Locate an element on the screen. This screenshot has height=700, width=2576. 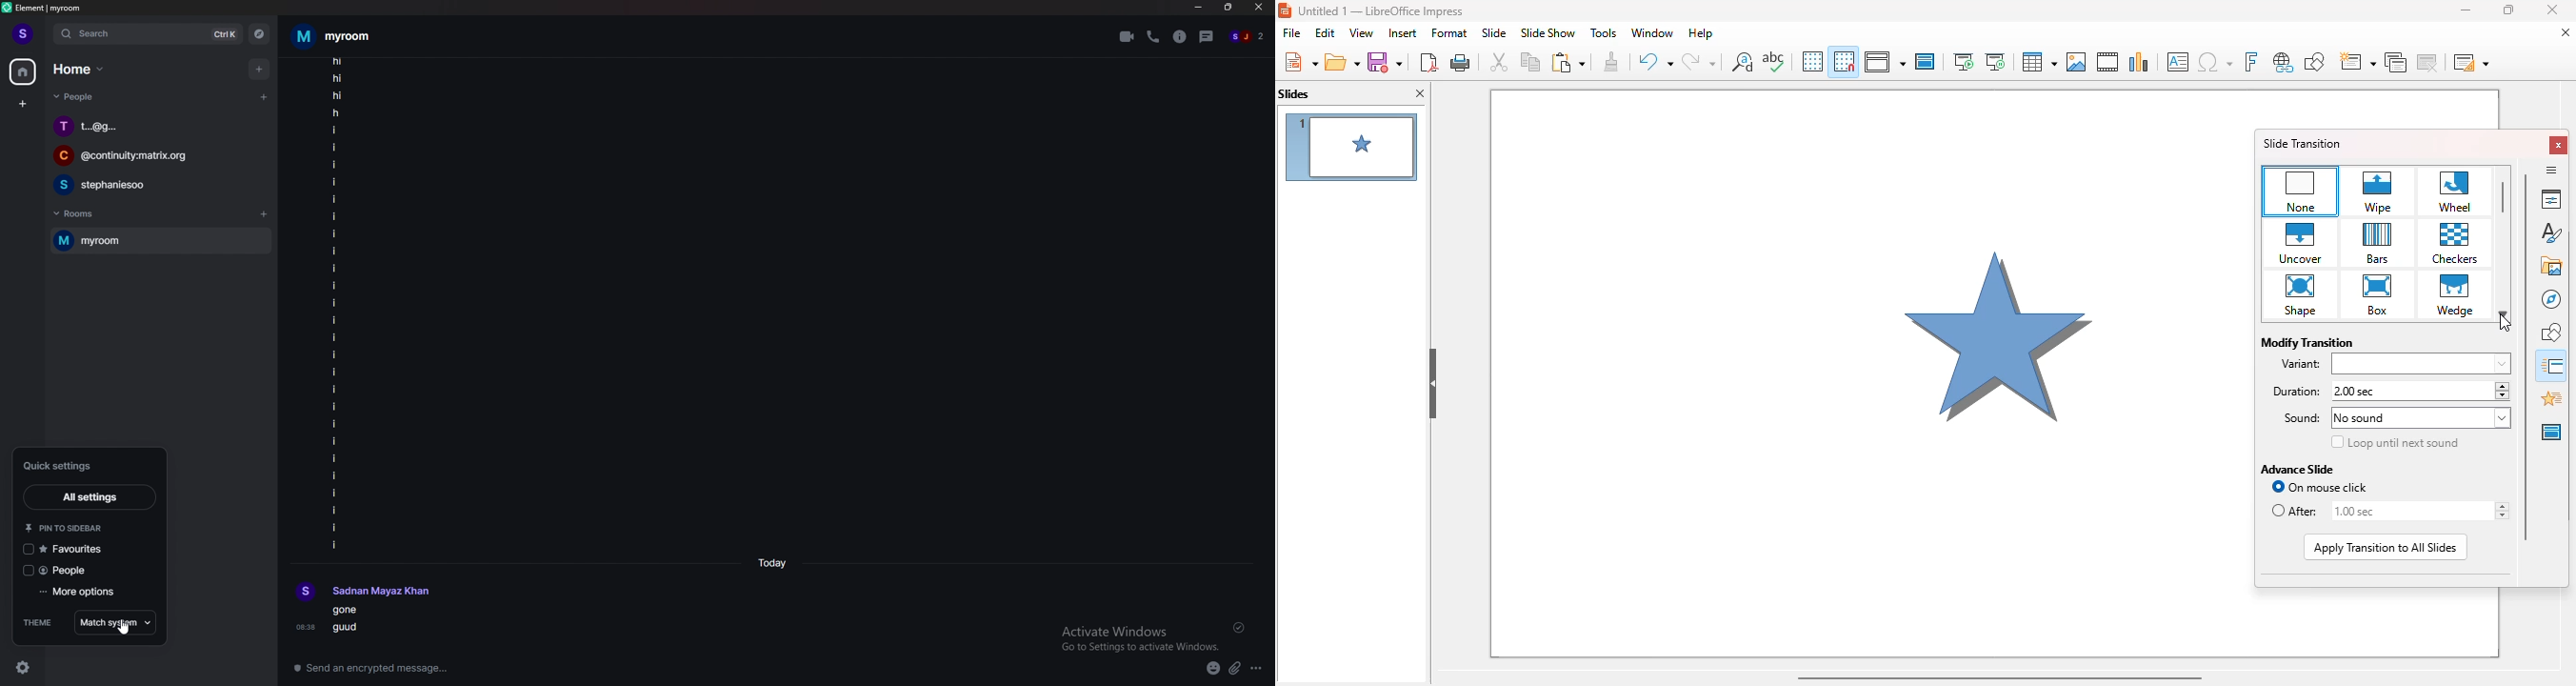
profile is located at coordinates (23, 33).